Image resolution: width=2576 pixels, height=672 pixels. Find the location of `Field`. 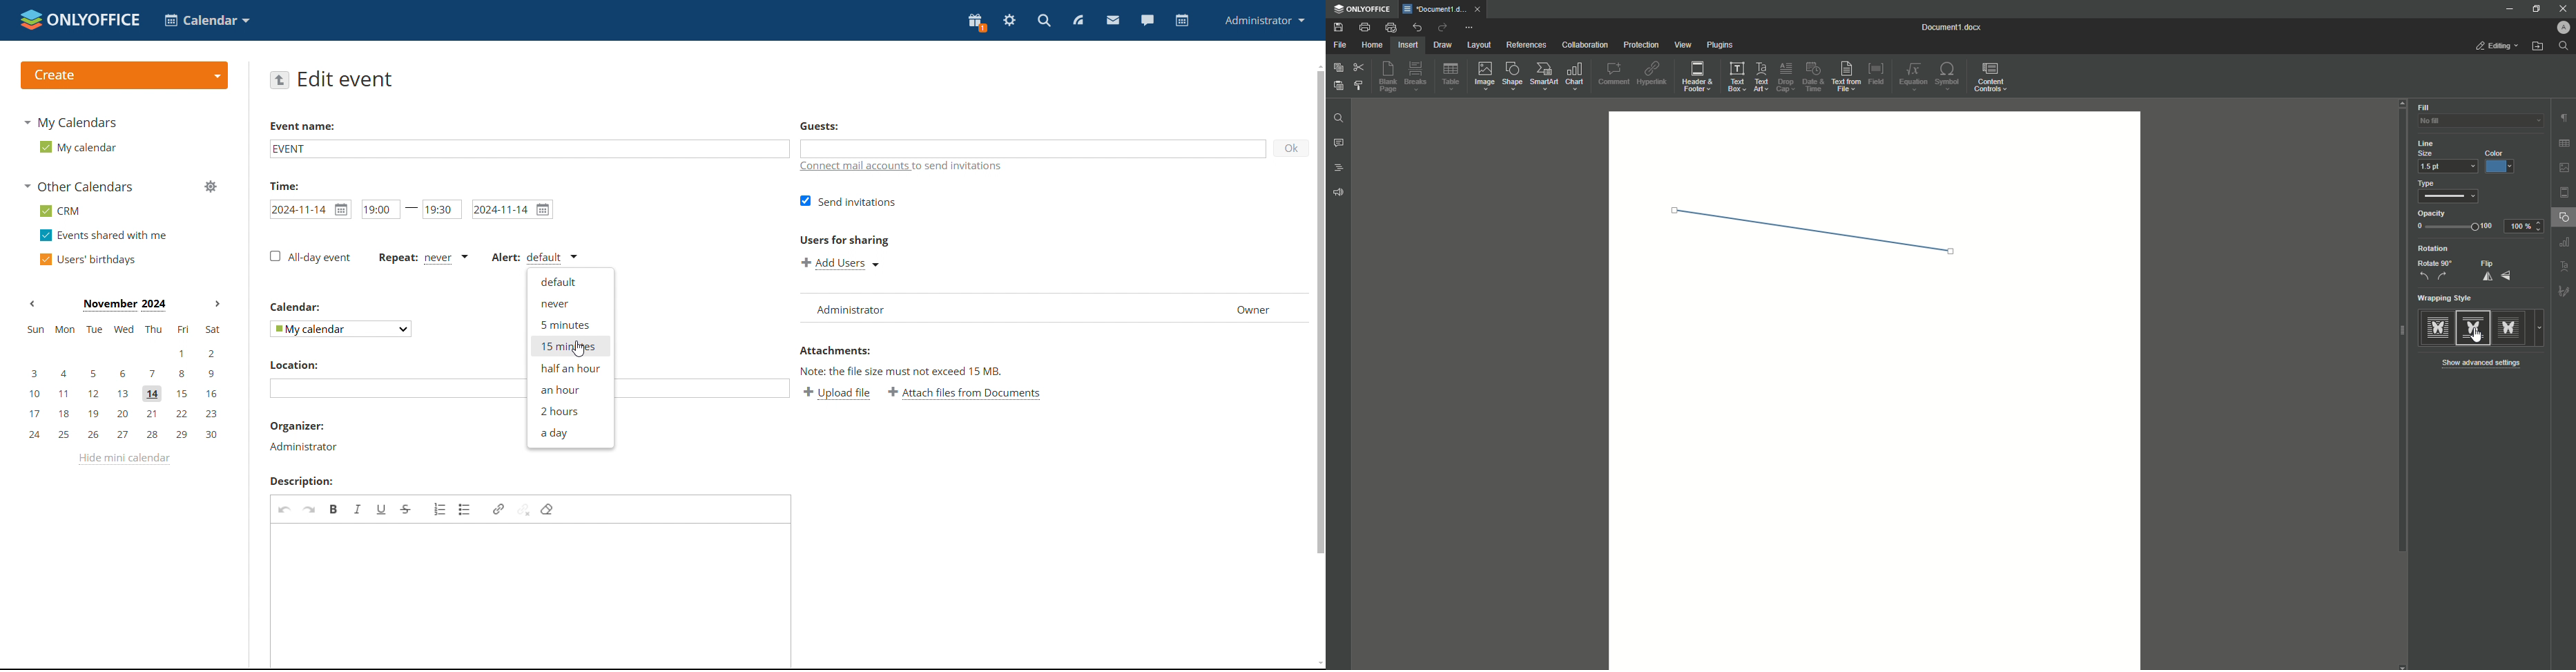

Field is located at coordinates (1879, 73).